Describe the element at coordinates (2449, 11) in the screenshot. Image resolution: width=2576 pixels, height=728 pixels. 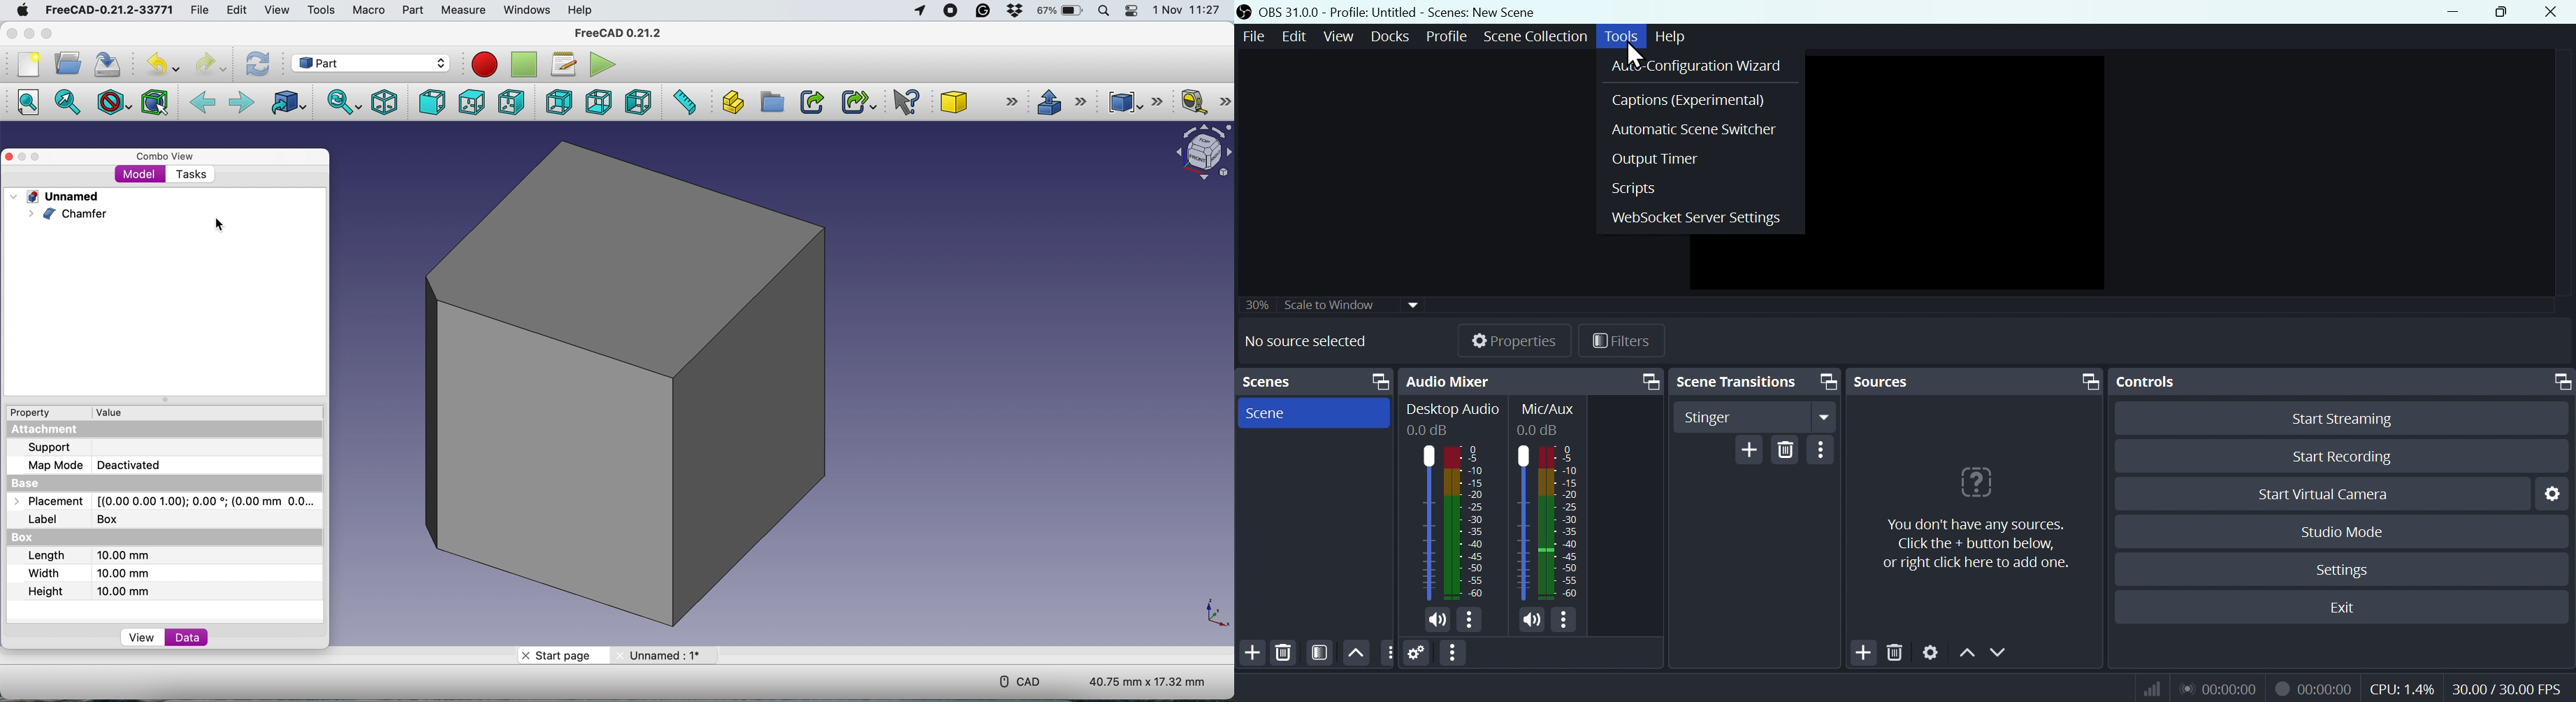
I see `minimise` at that location.